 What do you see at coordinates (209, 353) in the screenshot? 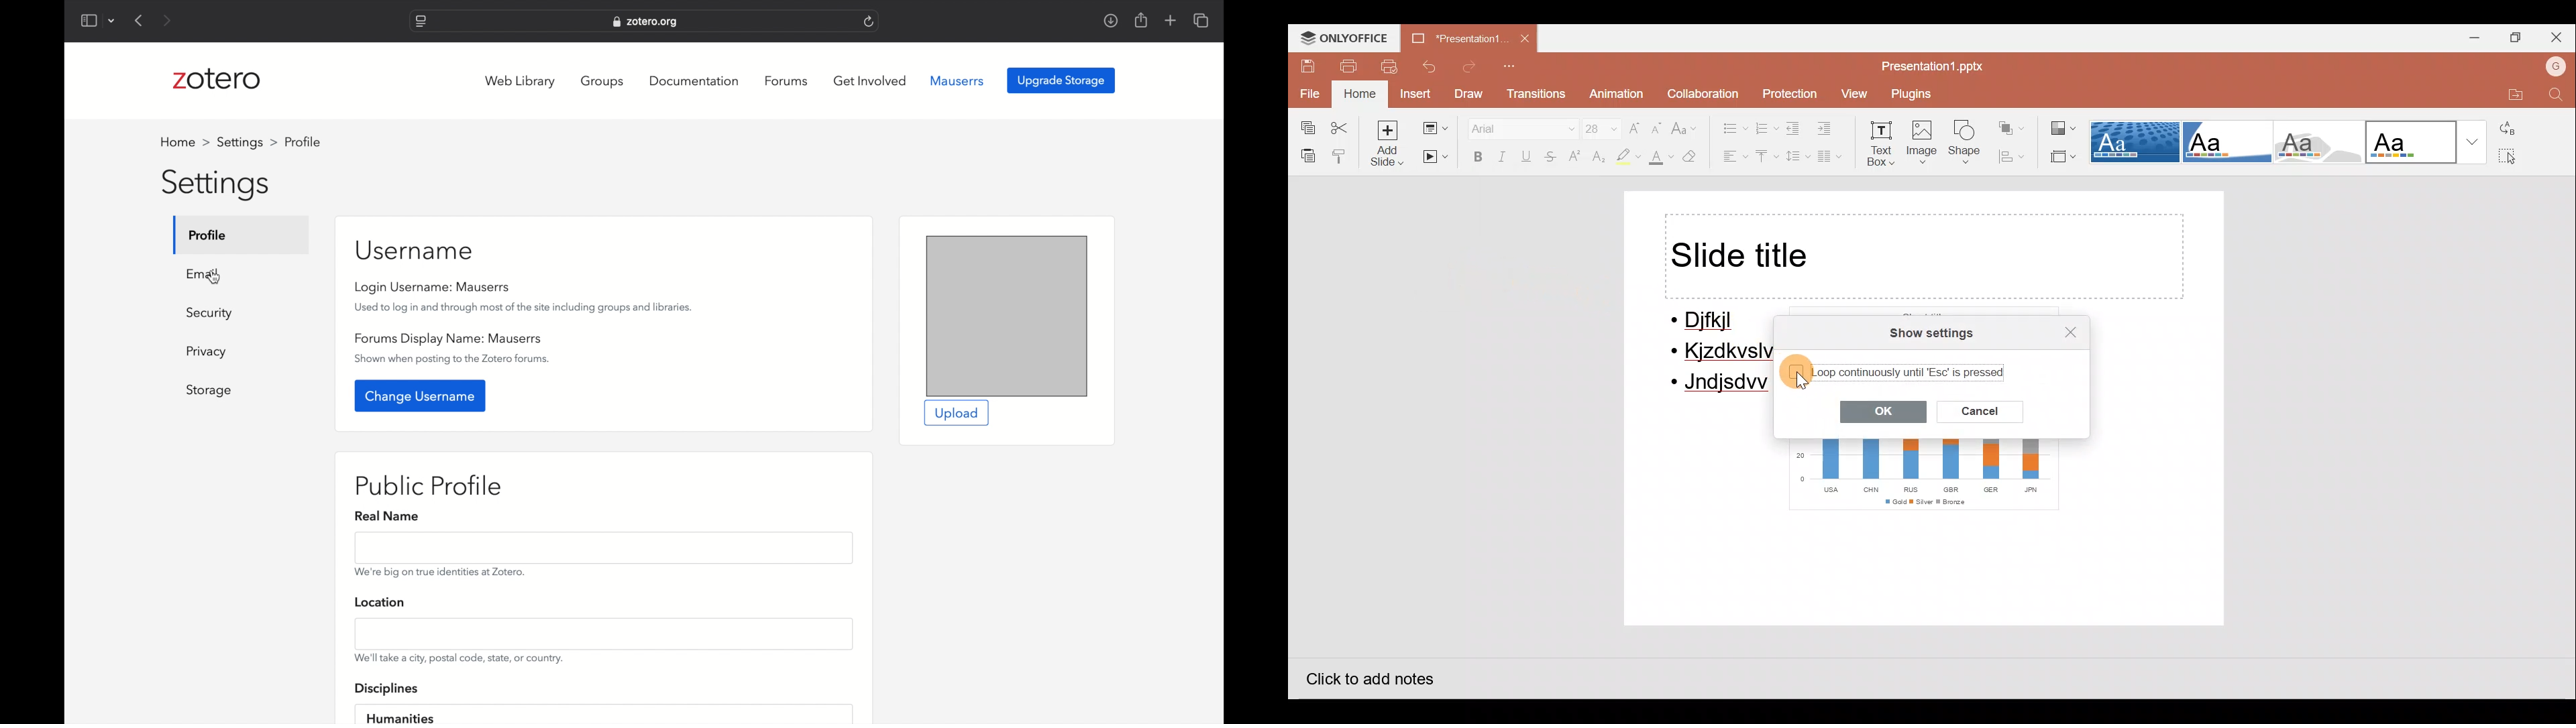
I see `privacy` at bounding box center [209, 353].